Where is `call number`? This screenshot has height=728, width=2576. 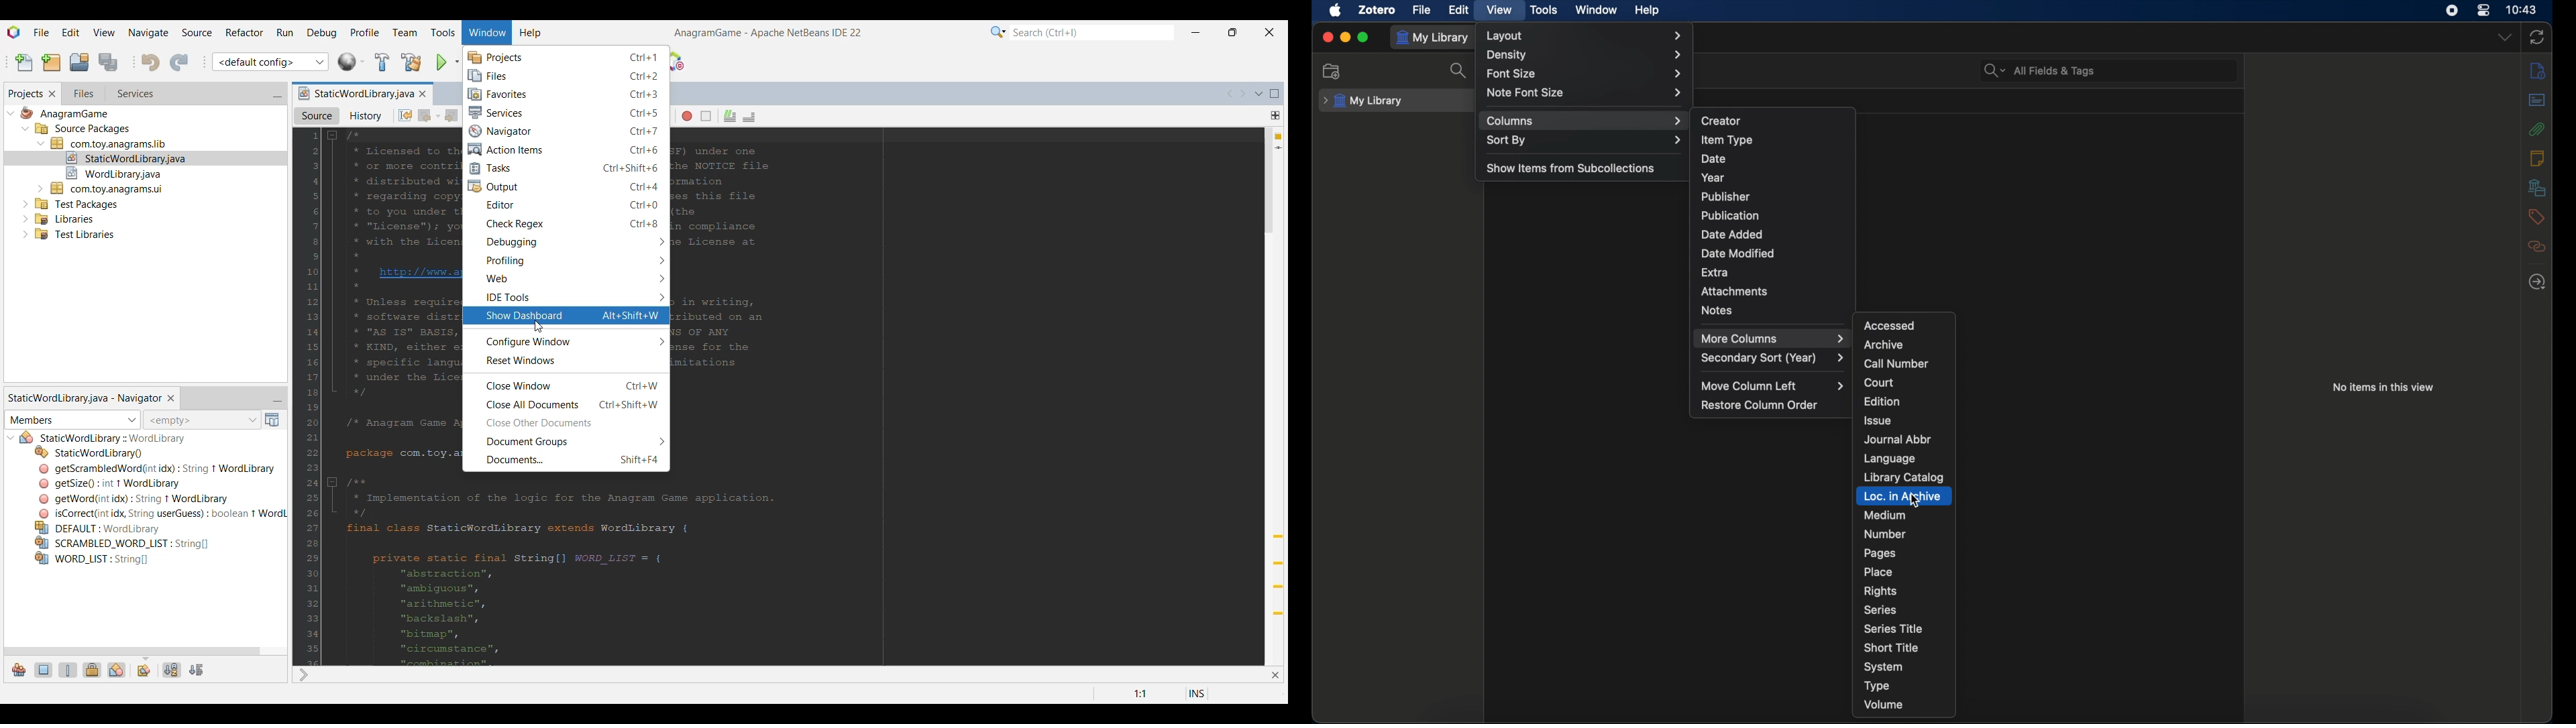 call number is located at coordinates (1896, 363).